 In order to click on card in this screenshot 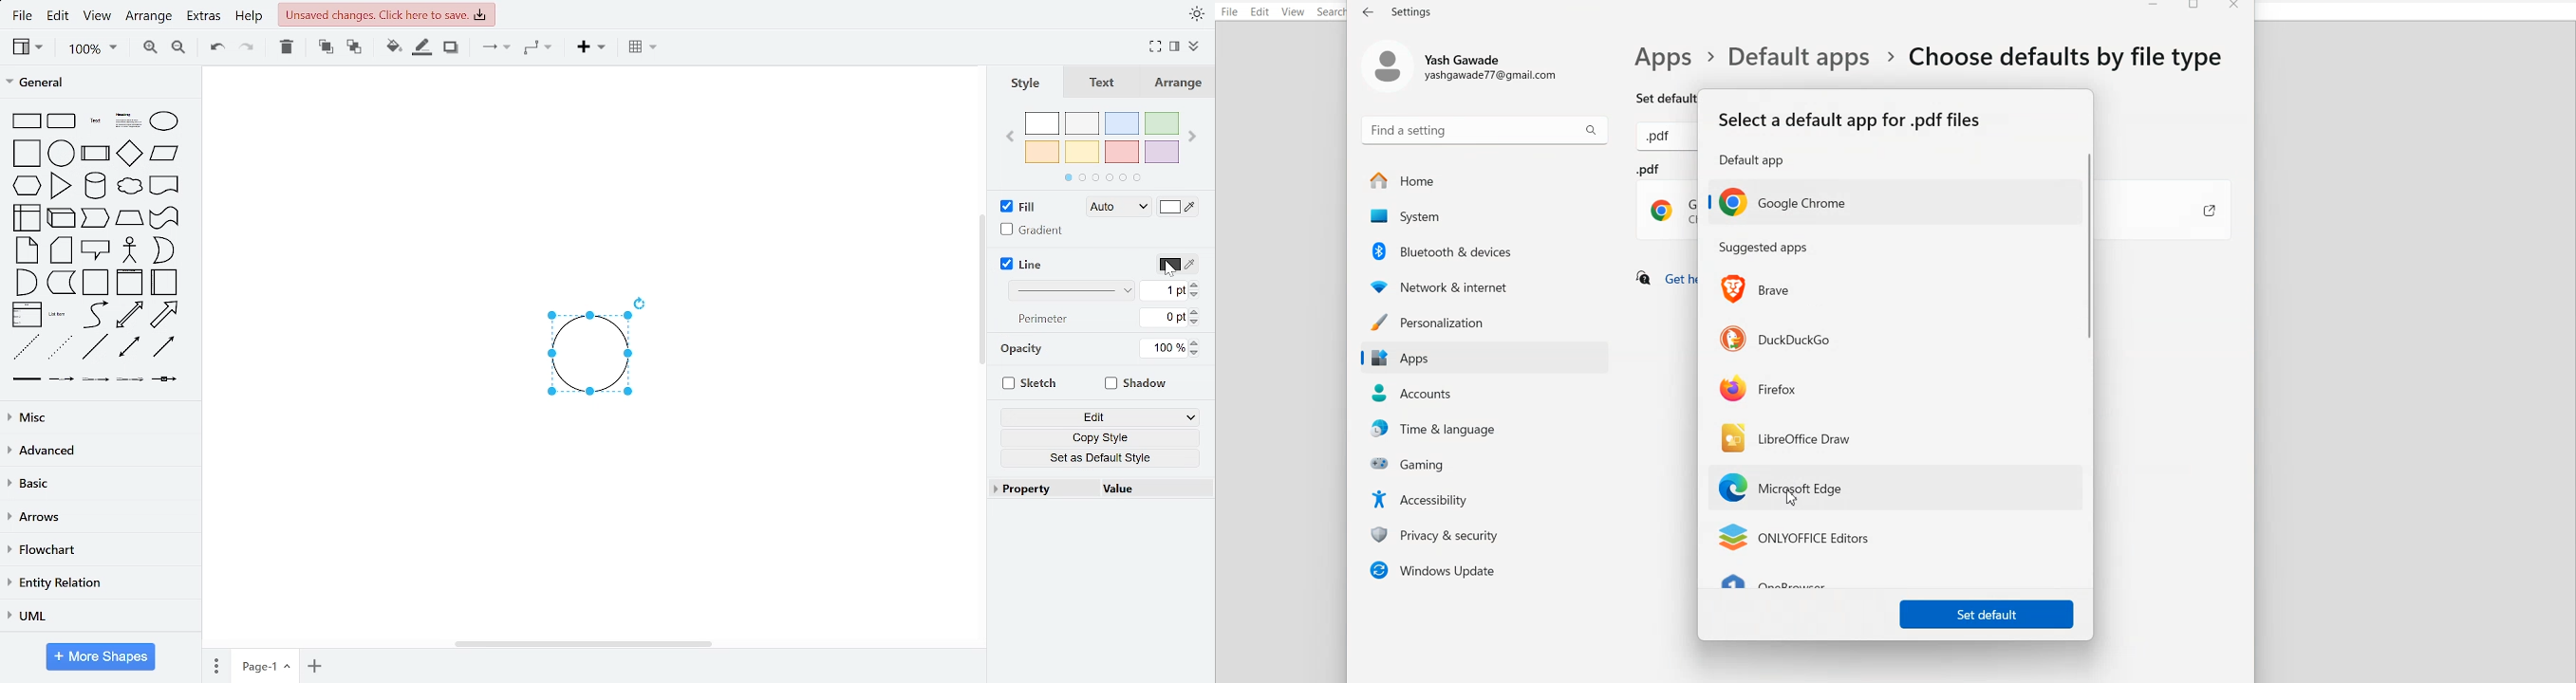, I will do `click(61, 249)`.